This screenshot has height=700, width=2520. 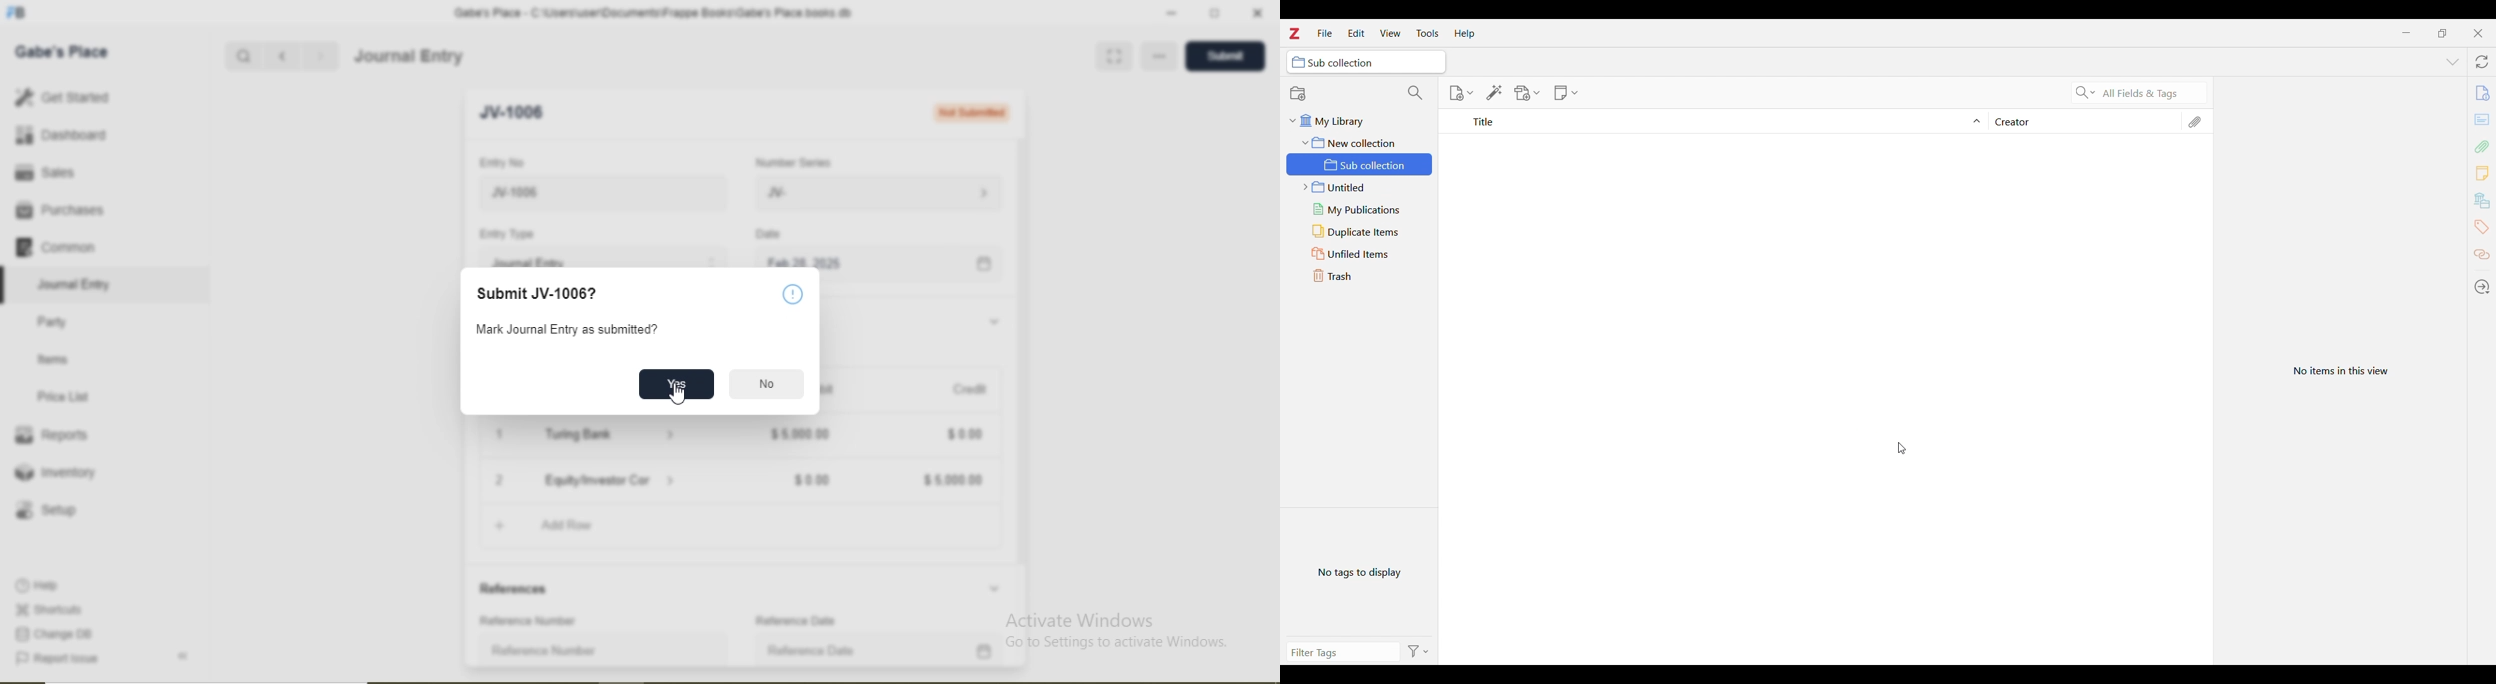 I want to click on minimize, so click(x=1169, y=14).